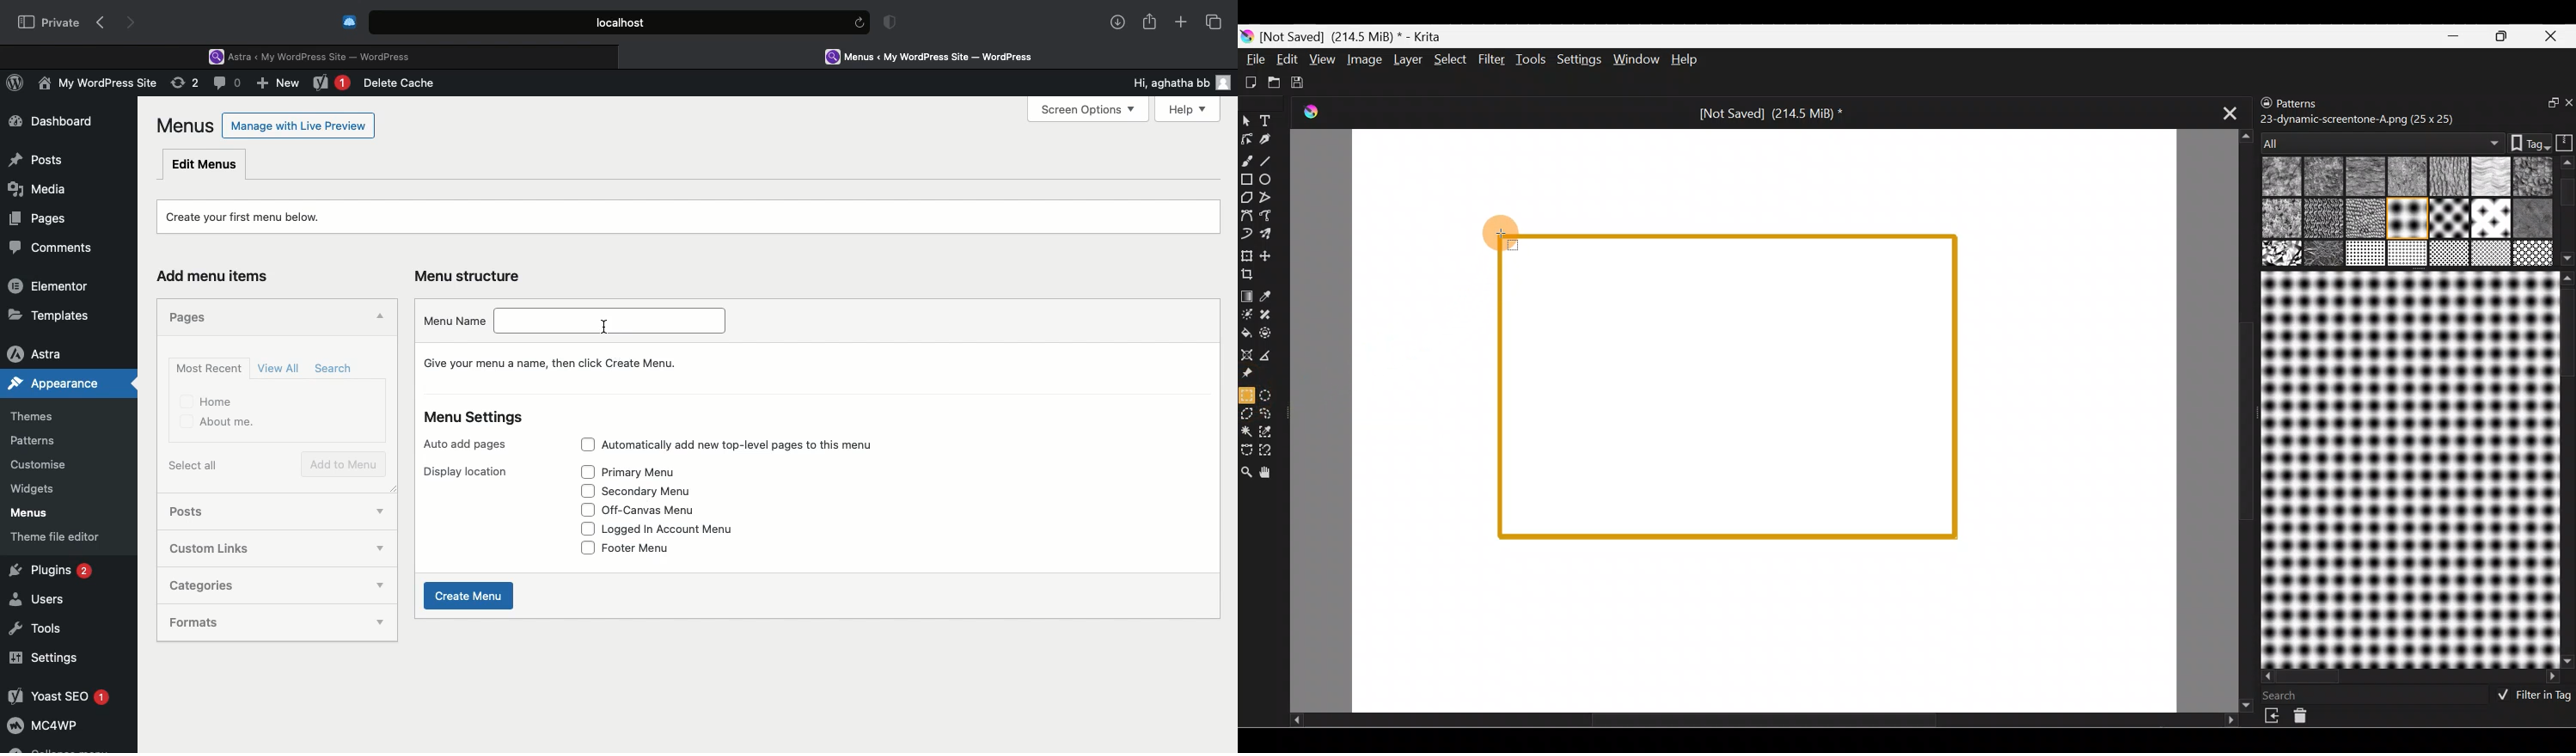 The height and width of the screenshot is (756, 2576). What do you see at coordinates (45, 658) in the screenshot?
I see `Settings` at bounding box center [45, 658].